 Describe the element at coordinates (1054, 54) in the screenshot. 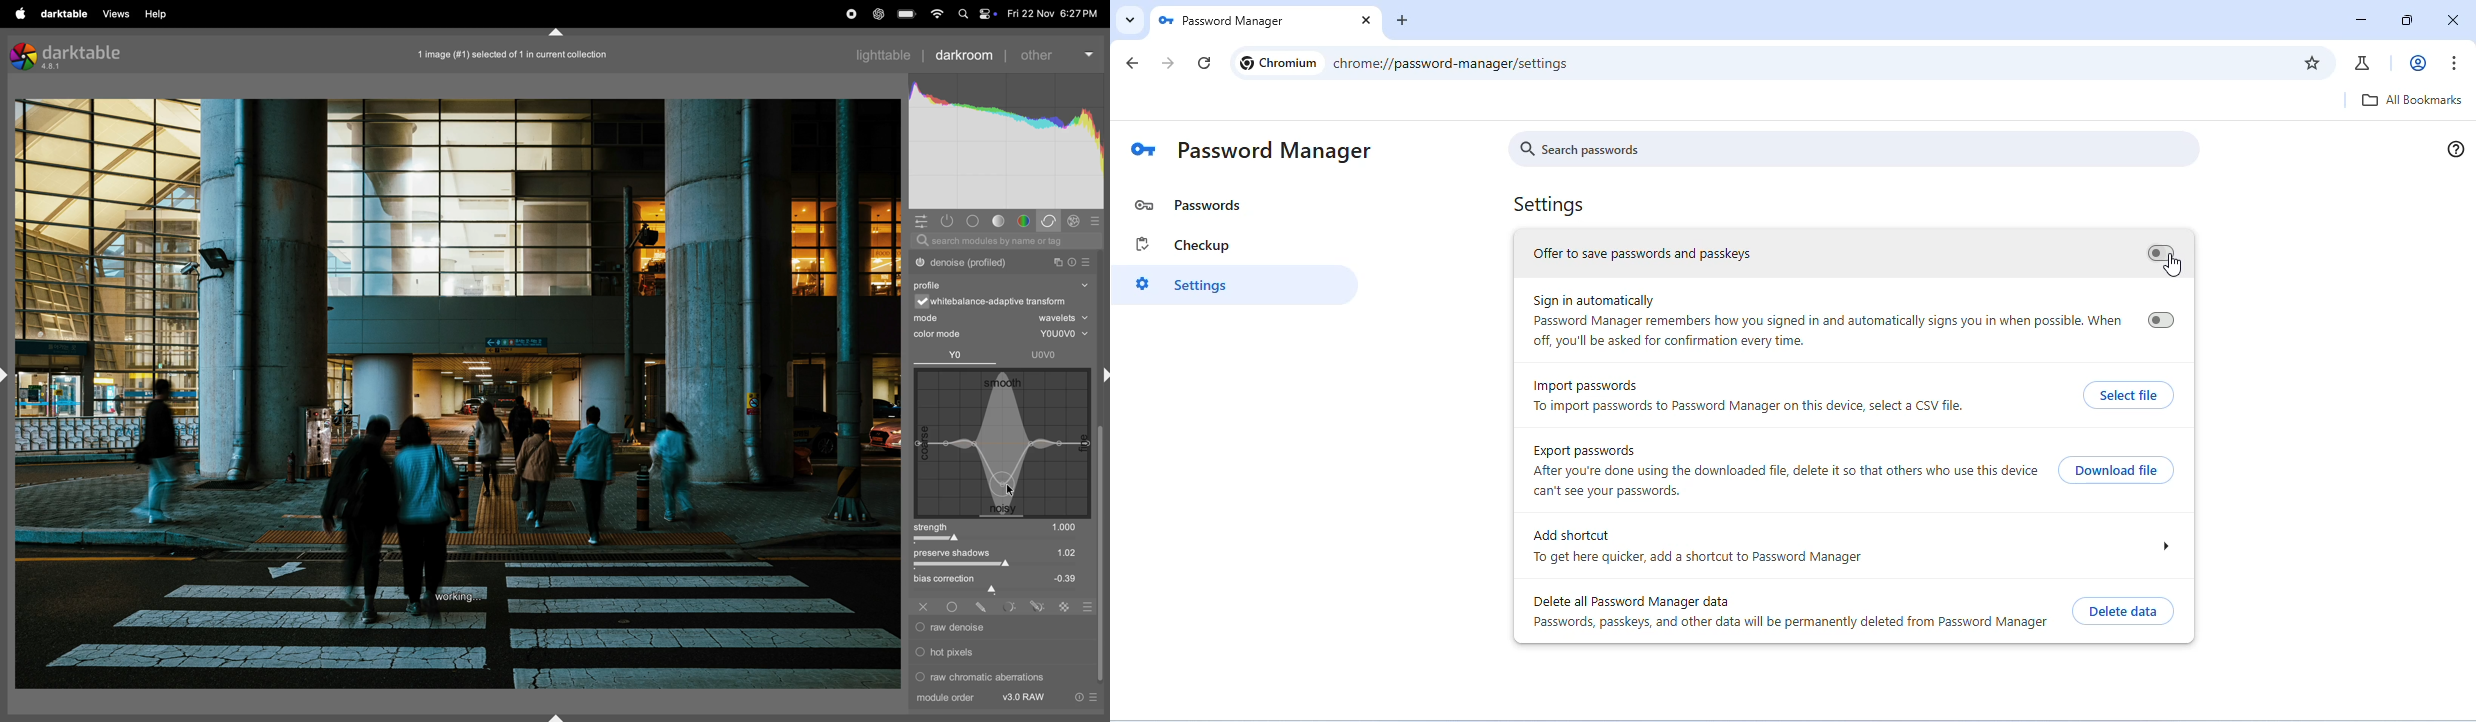

I see `other` at that location.